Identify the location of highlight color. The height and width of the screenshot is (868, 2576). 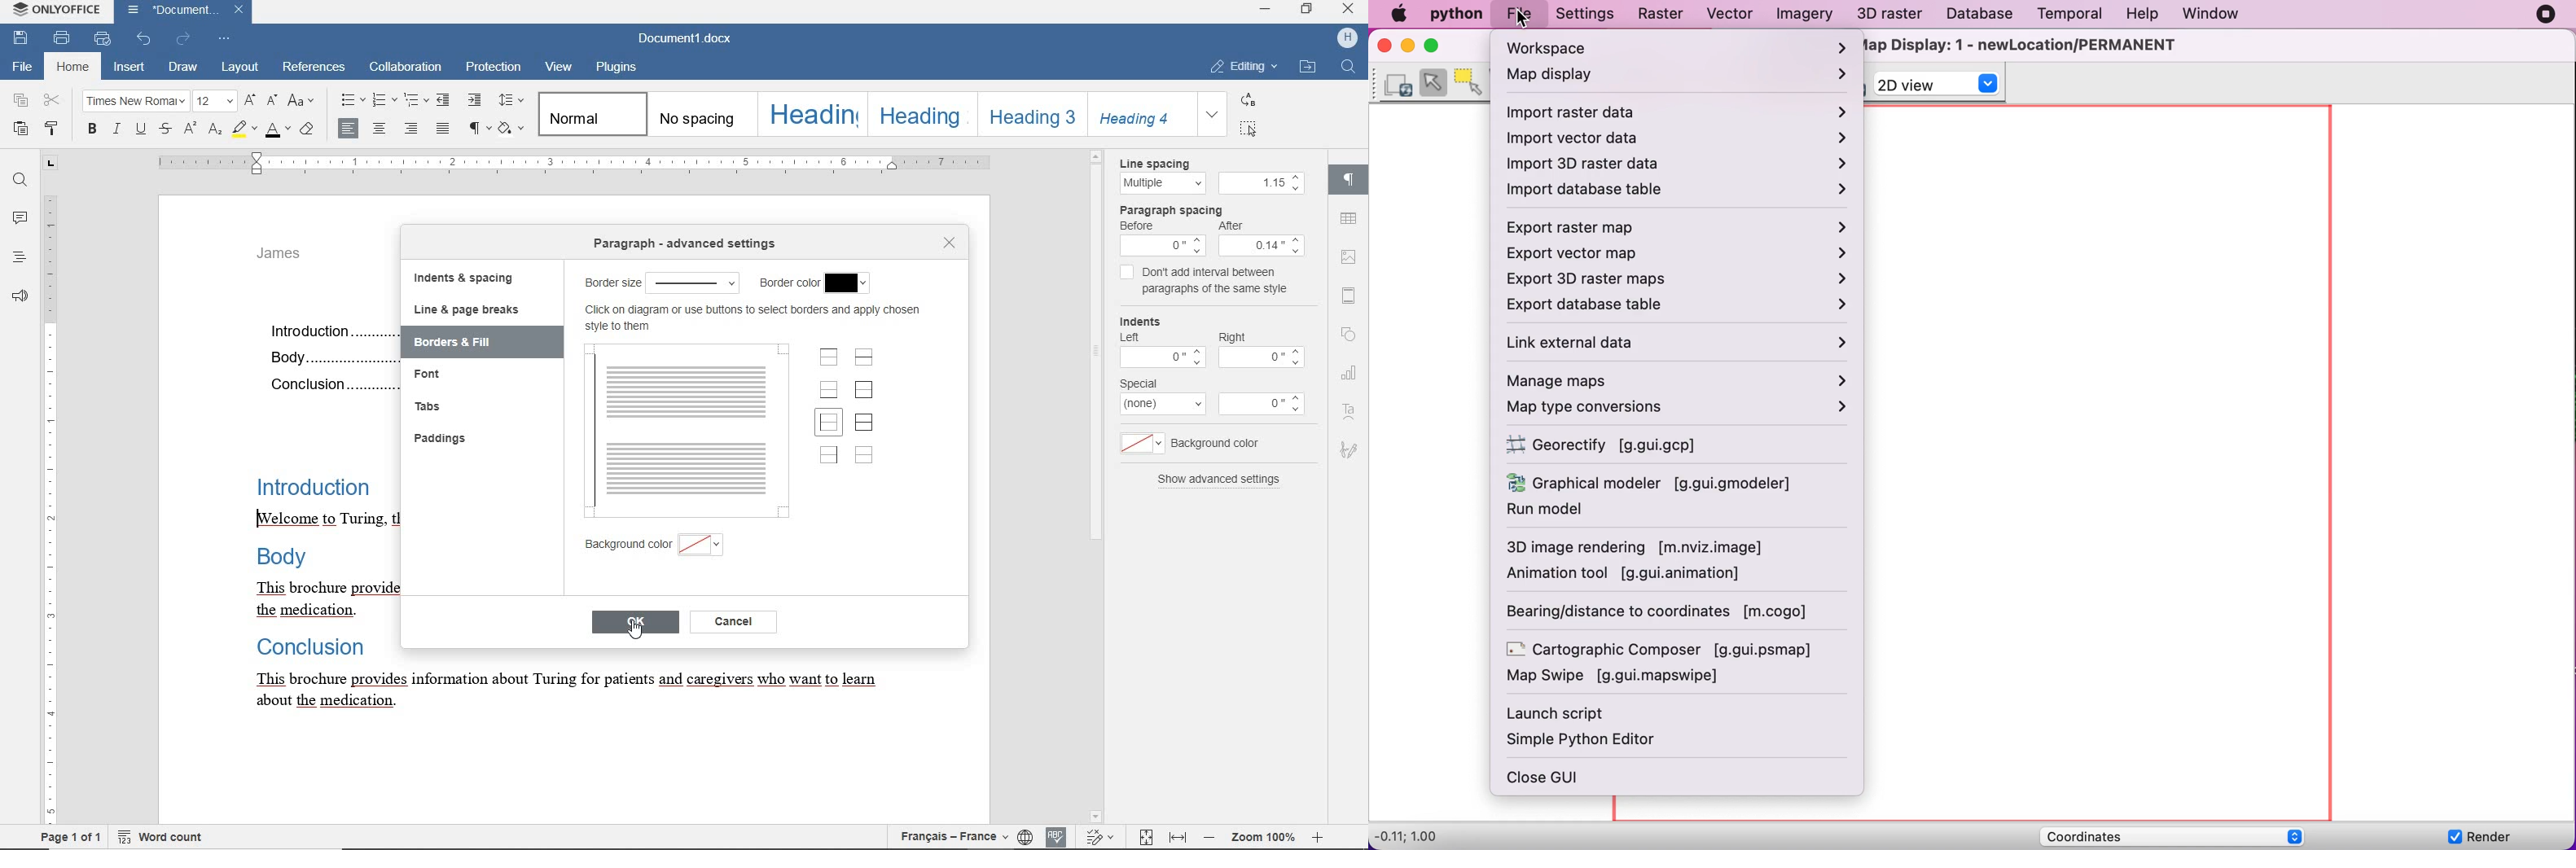
(245, 130).